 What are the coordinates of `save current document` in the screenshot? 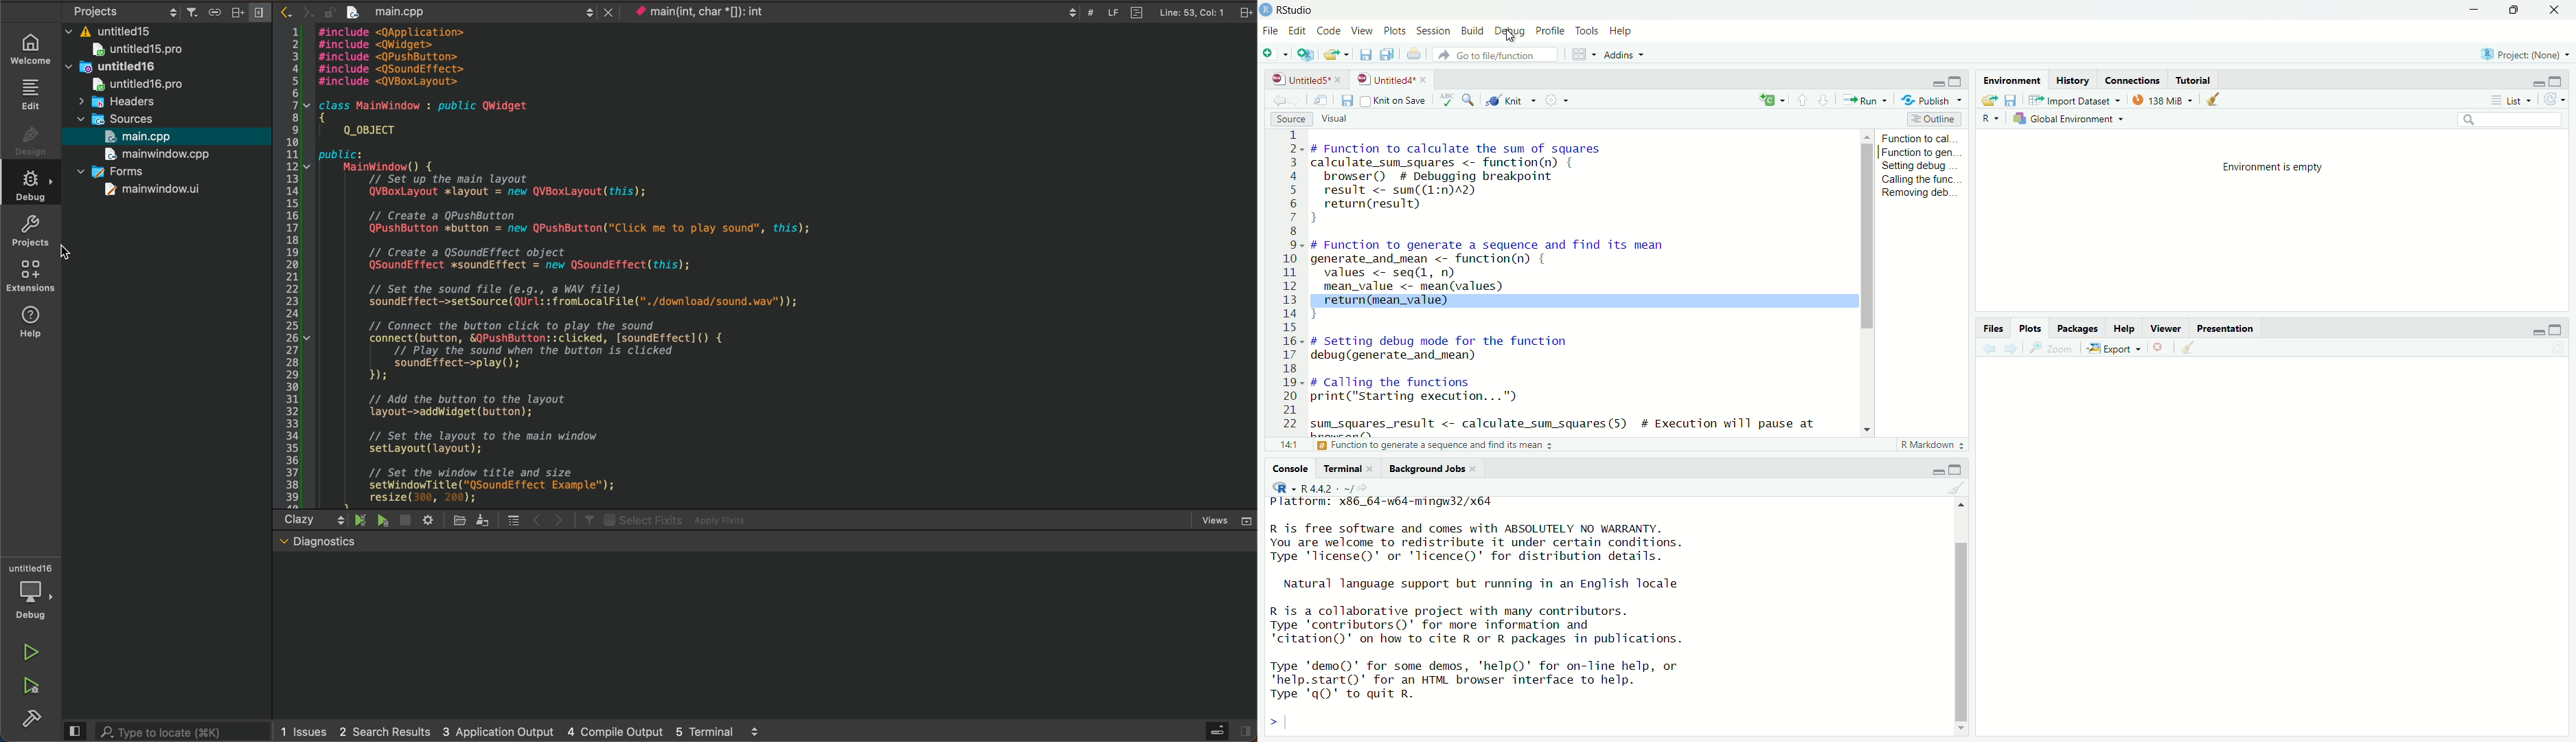 It's located at (1364, 54).